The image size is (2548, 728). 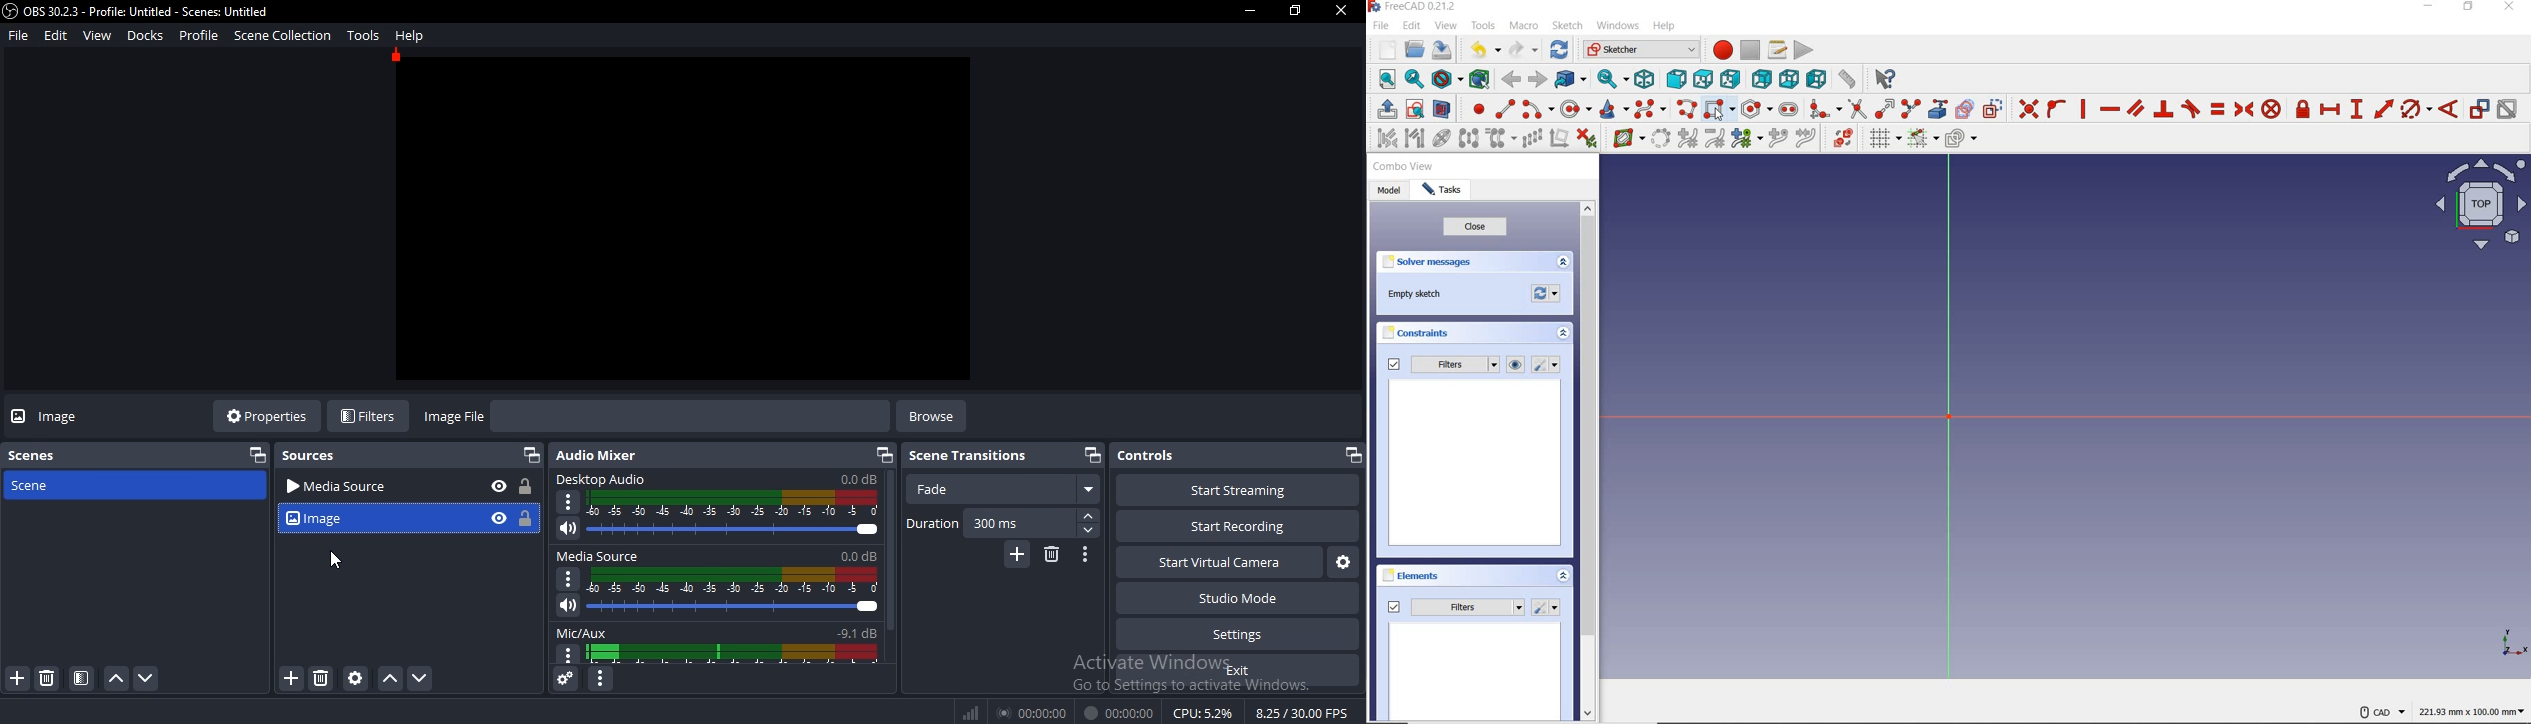 What do you see at coordinates (524, 517) in the screenshot?
I see `lock` at bounding box center [524, 517].